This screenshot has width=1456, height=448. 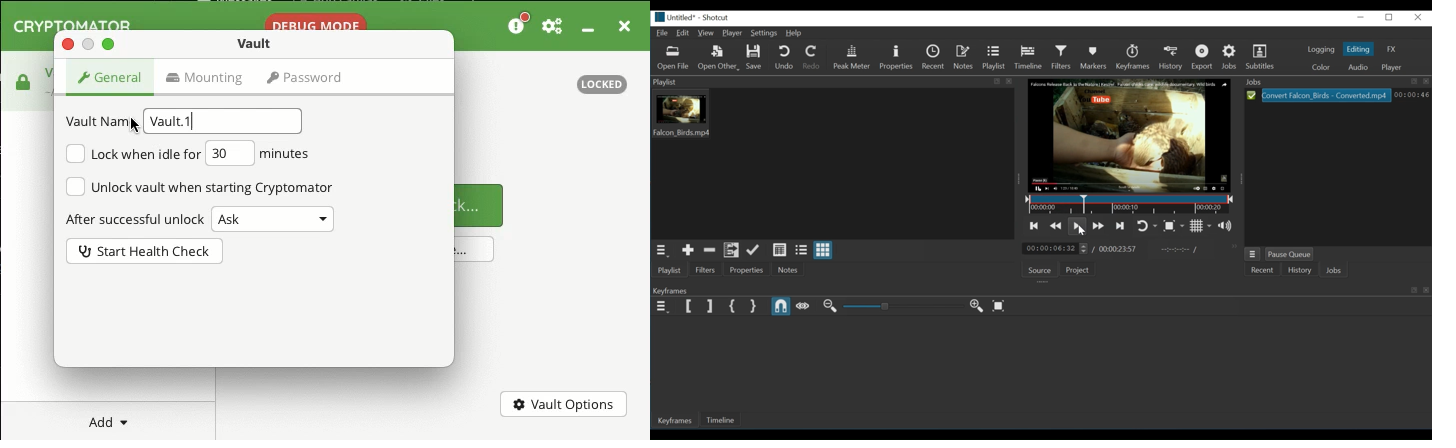 I want to click on View as details, so click(x=779, y=250).